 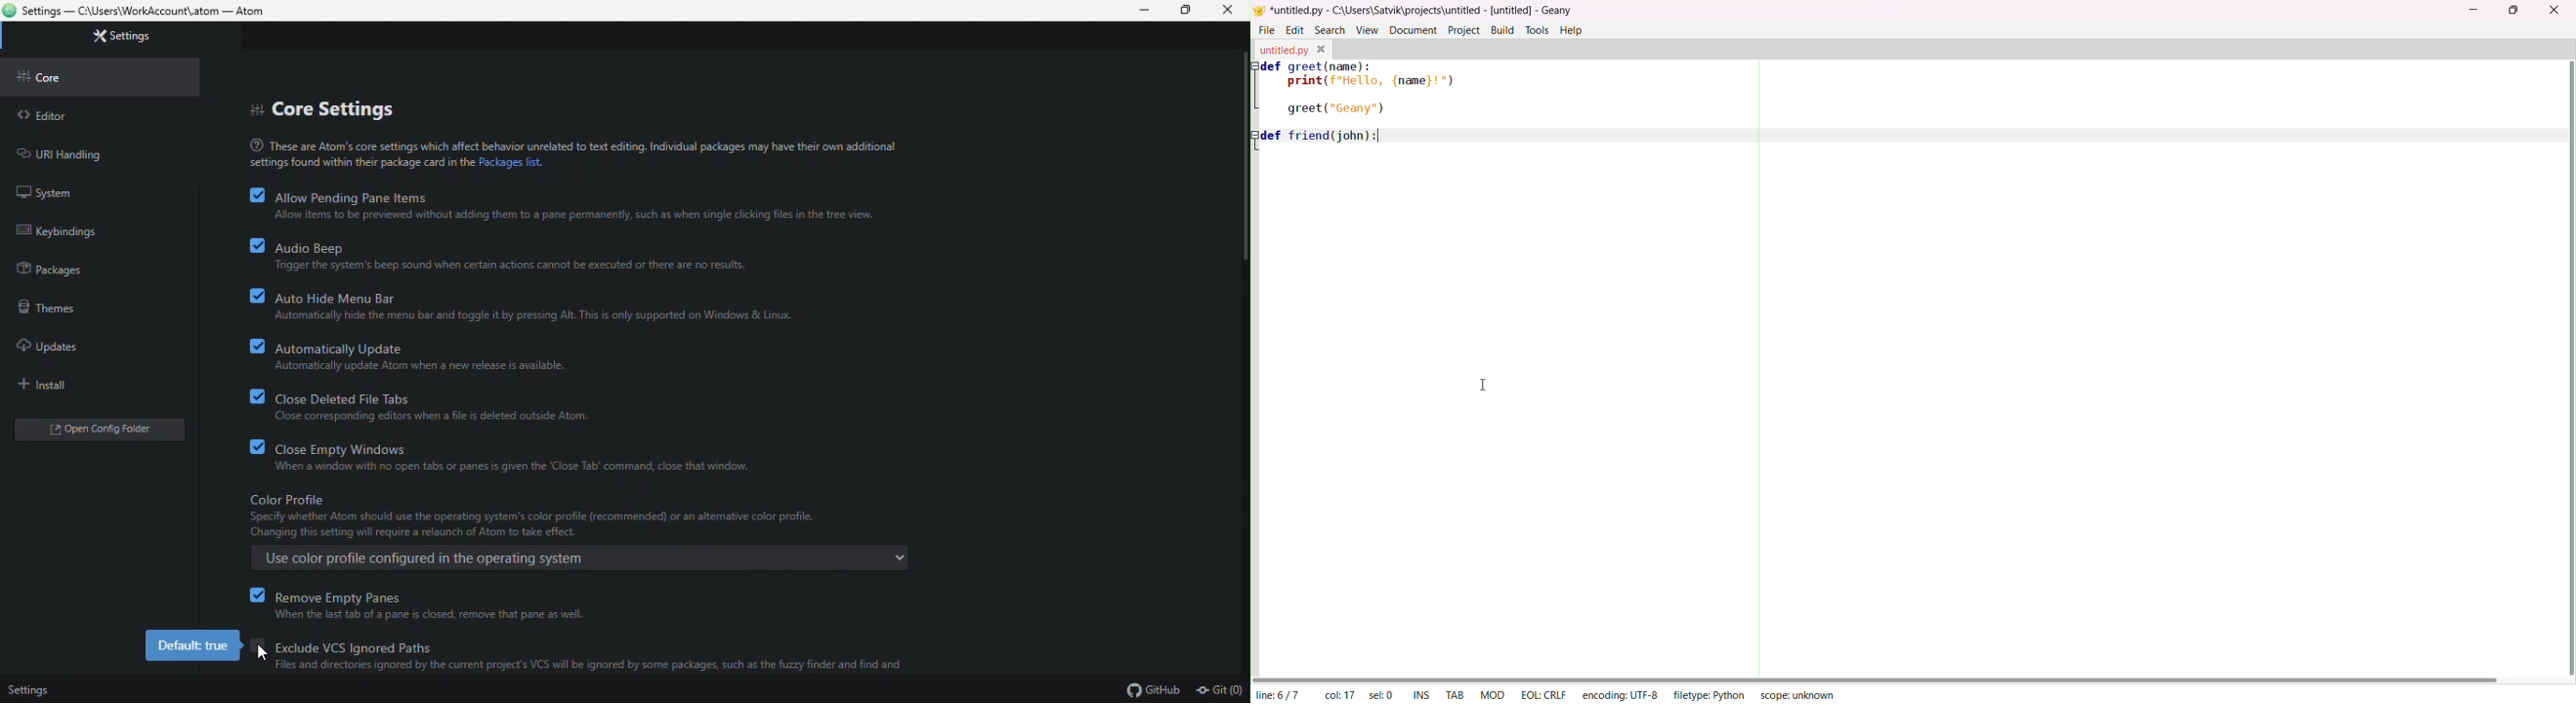 I want to click on checkbox, so click(x=247, y=246).